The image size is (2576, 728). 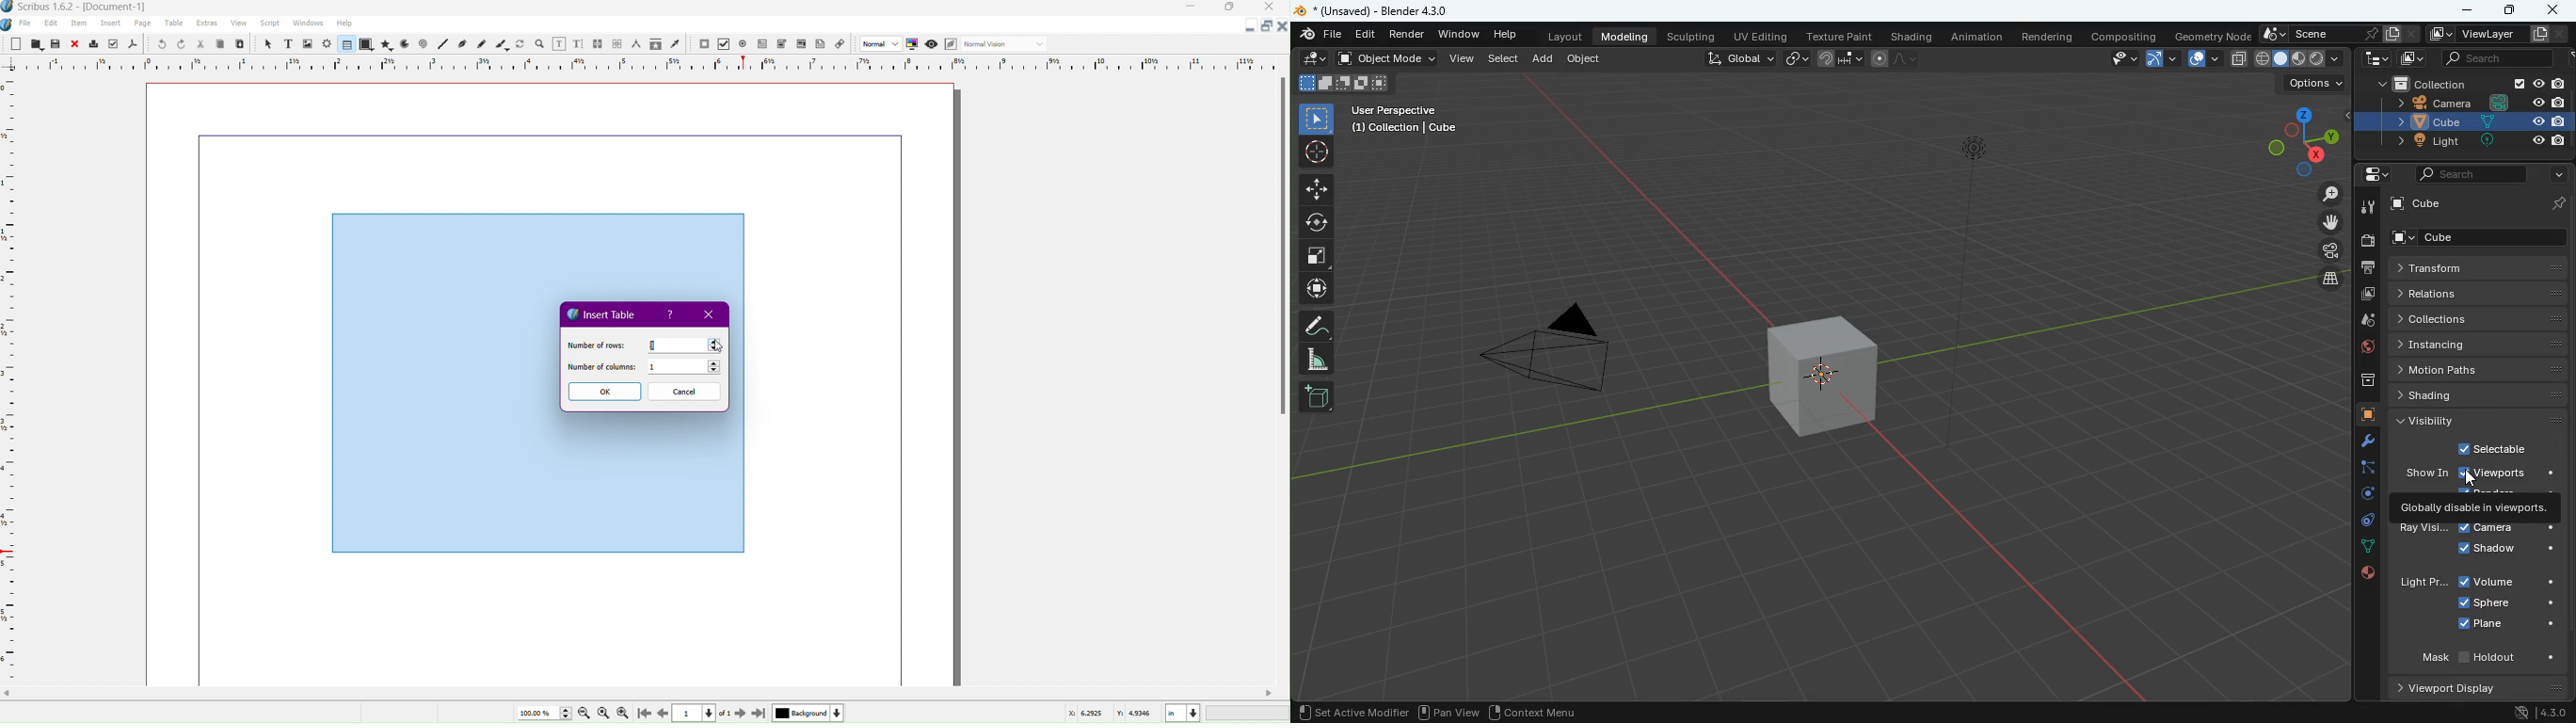 What do you see at coordinates (2300, 59) in the screenshot?
I see `placement` at bounding box center [2300, 59].